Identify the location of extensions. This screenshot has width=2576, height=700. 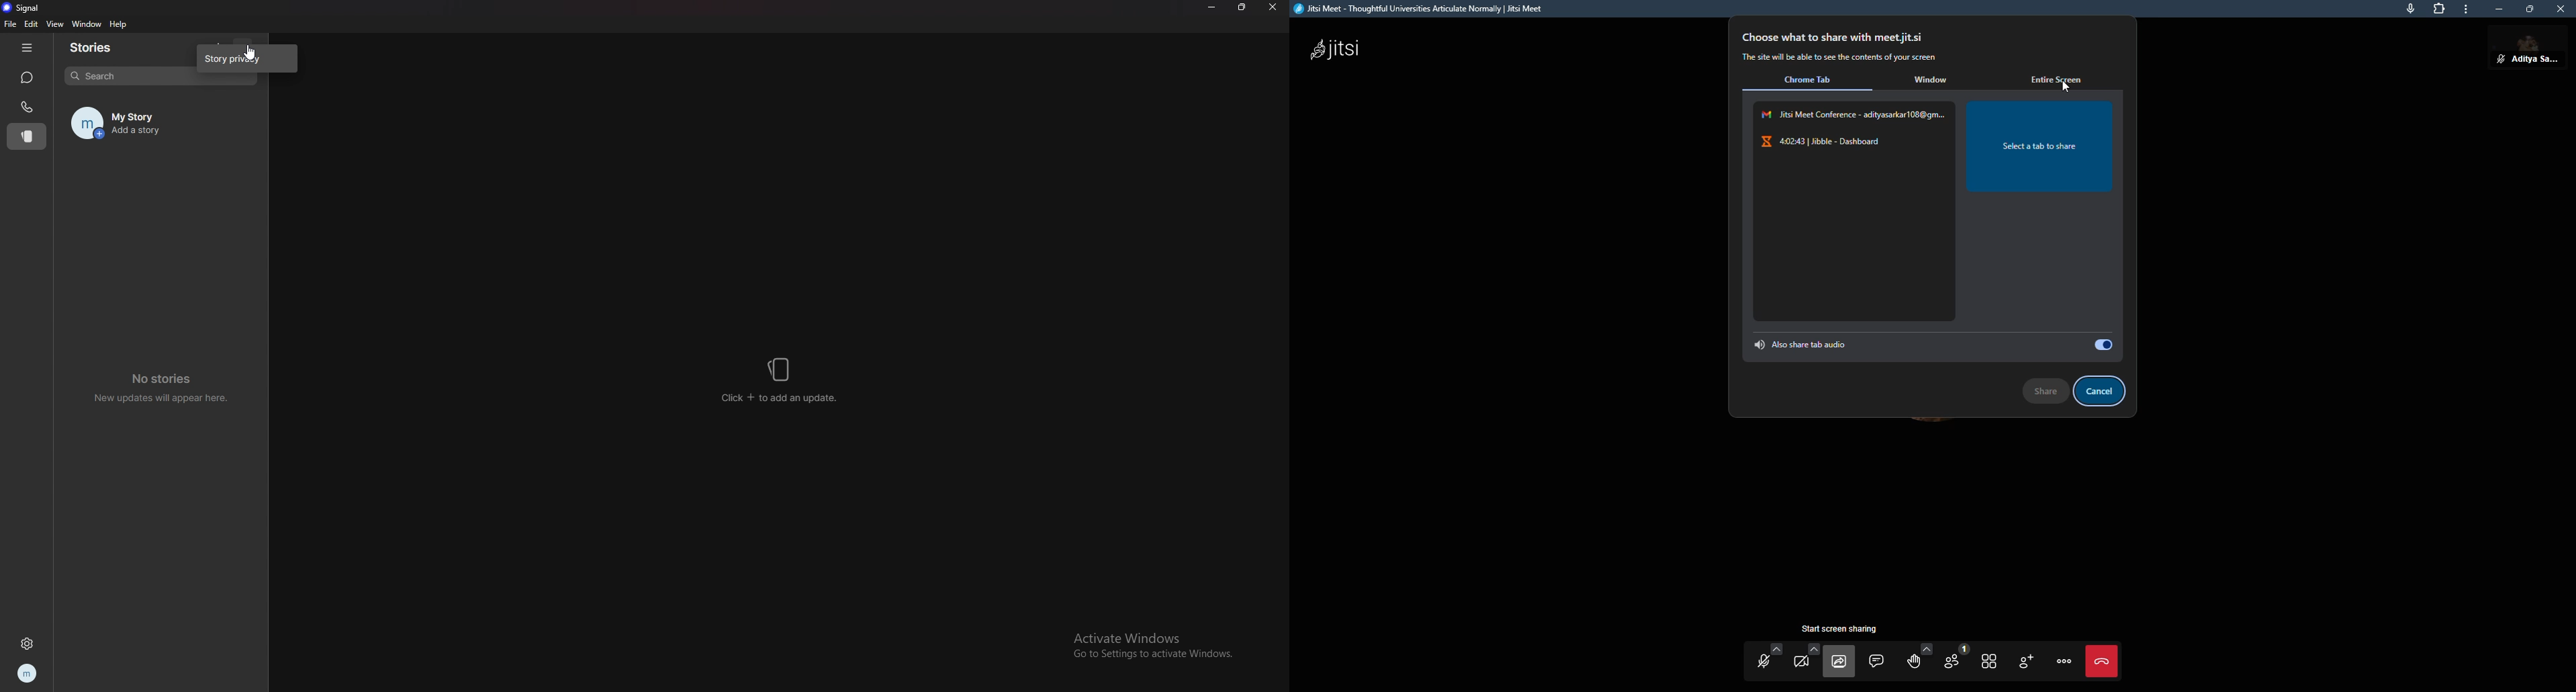
(2440, 11).